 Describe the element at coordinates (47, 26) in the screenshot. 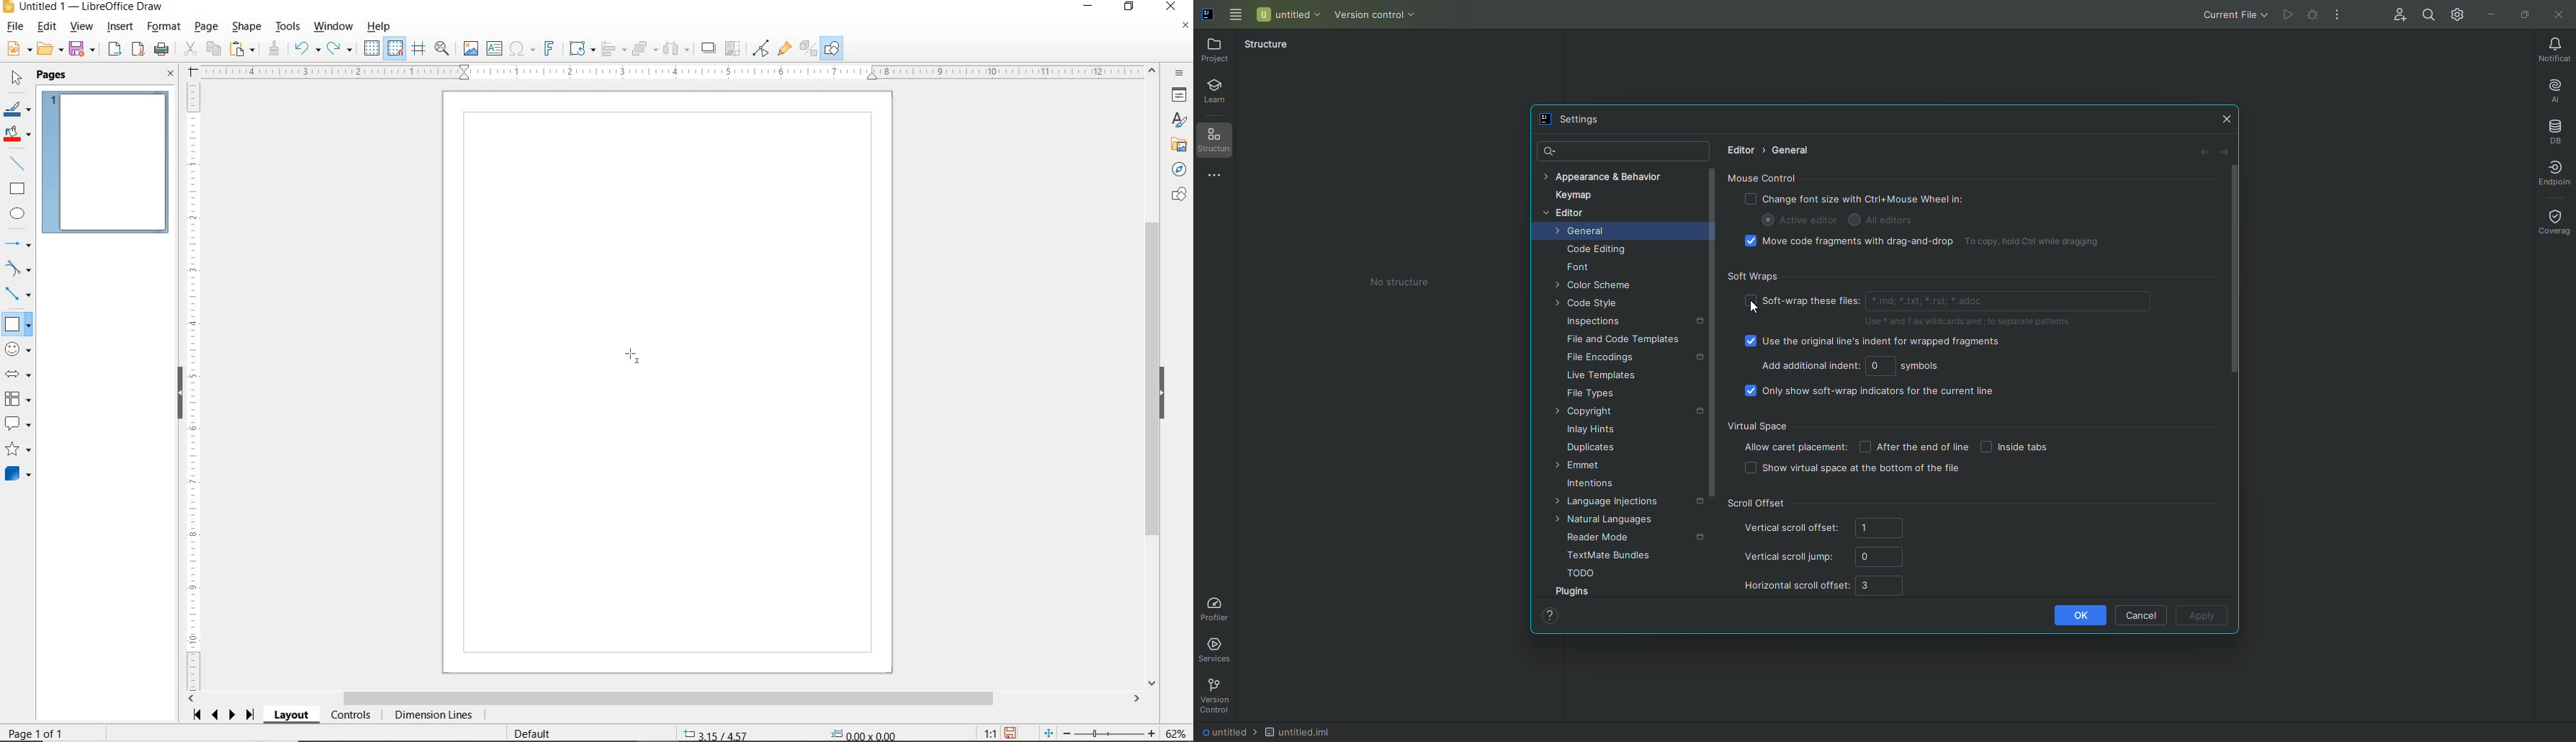

I see `EDIT` at that location.